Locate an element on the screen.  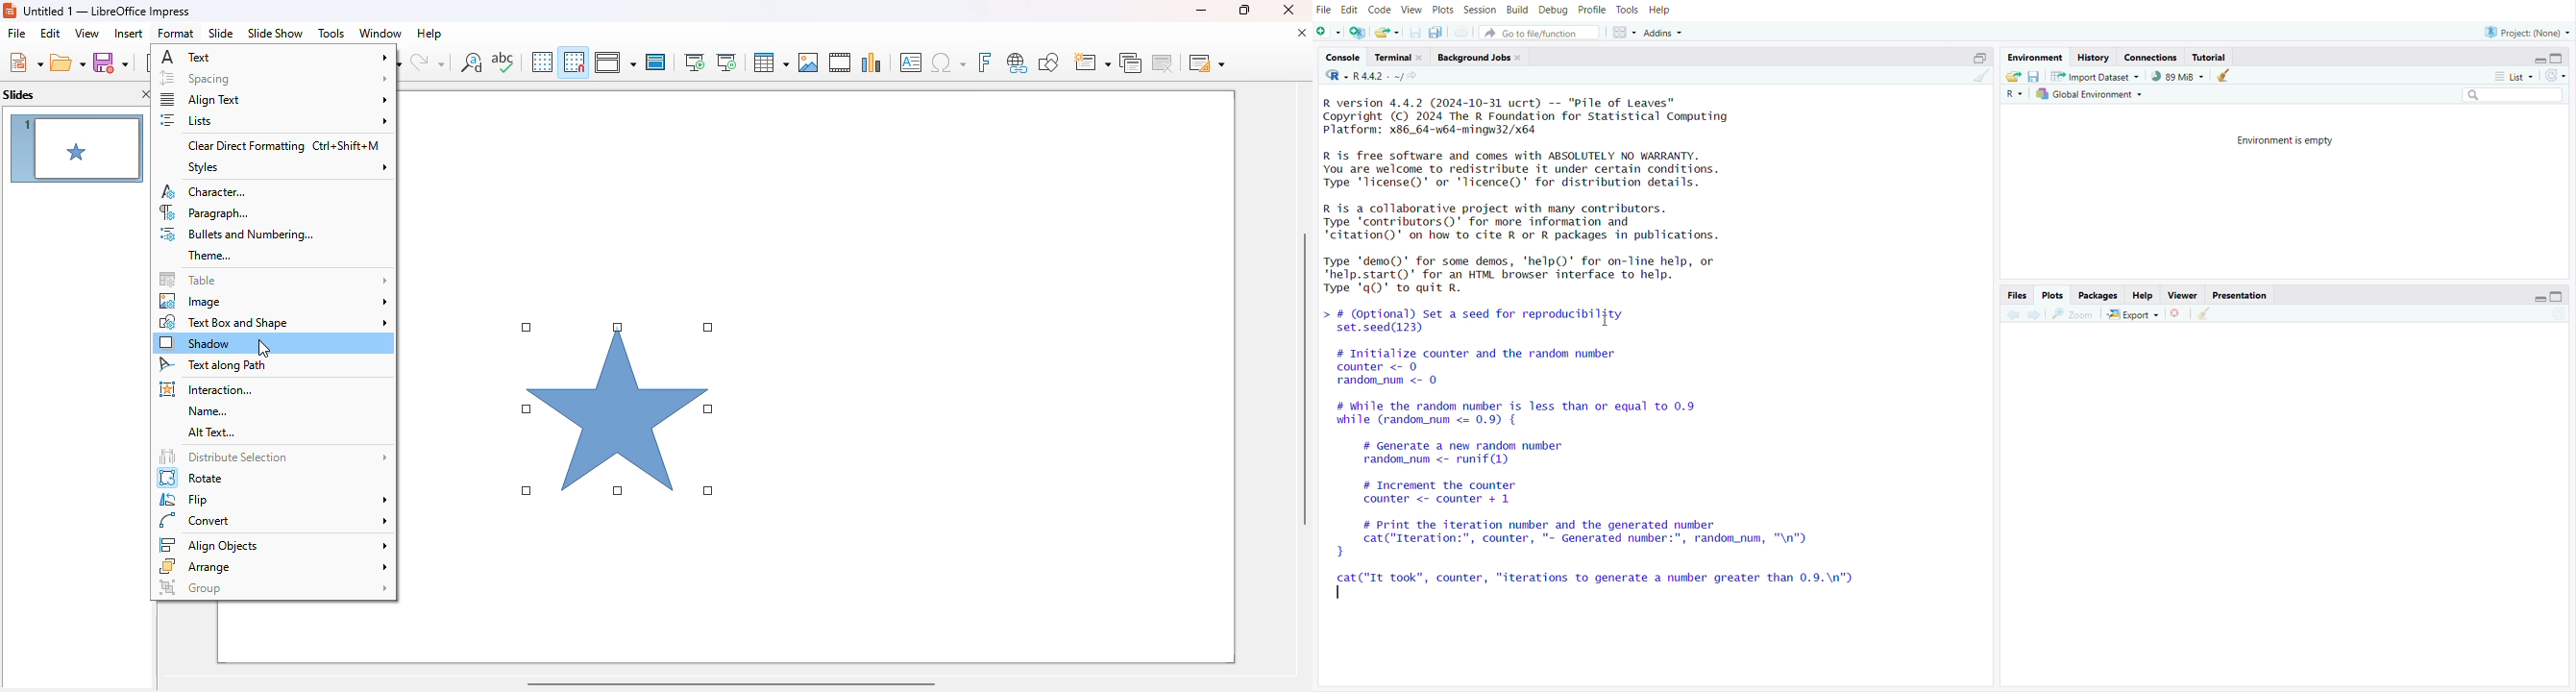
character is located at coordinates (205, 191).